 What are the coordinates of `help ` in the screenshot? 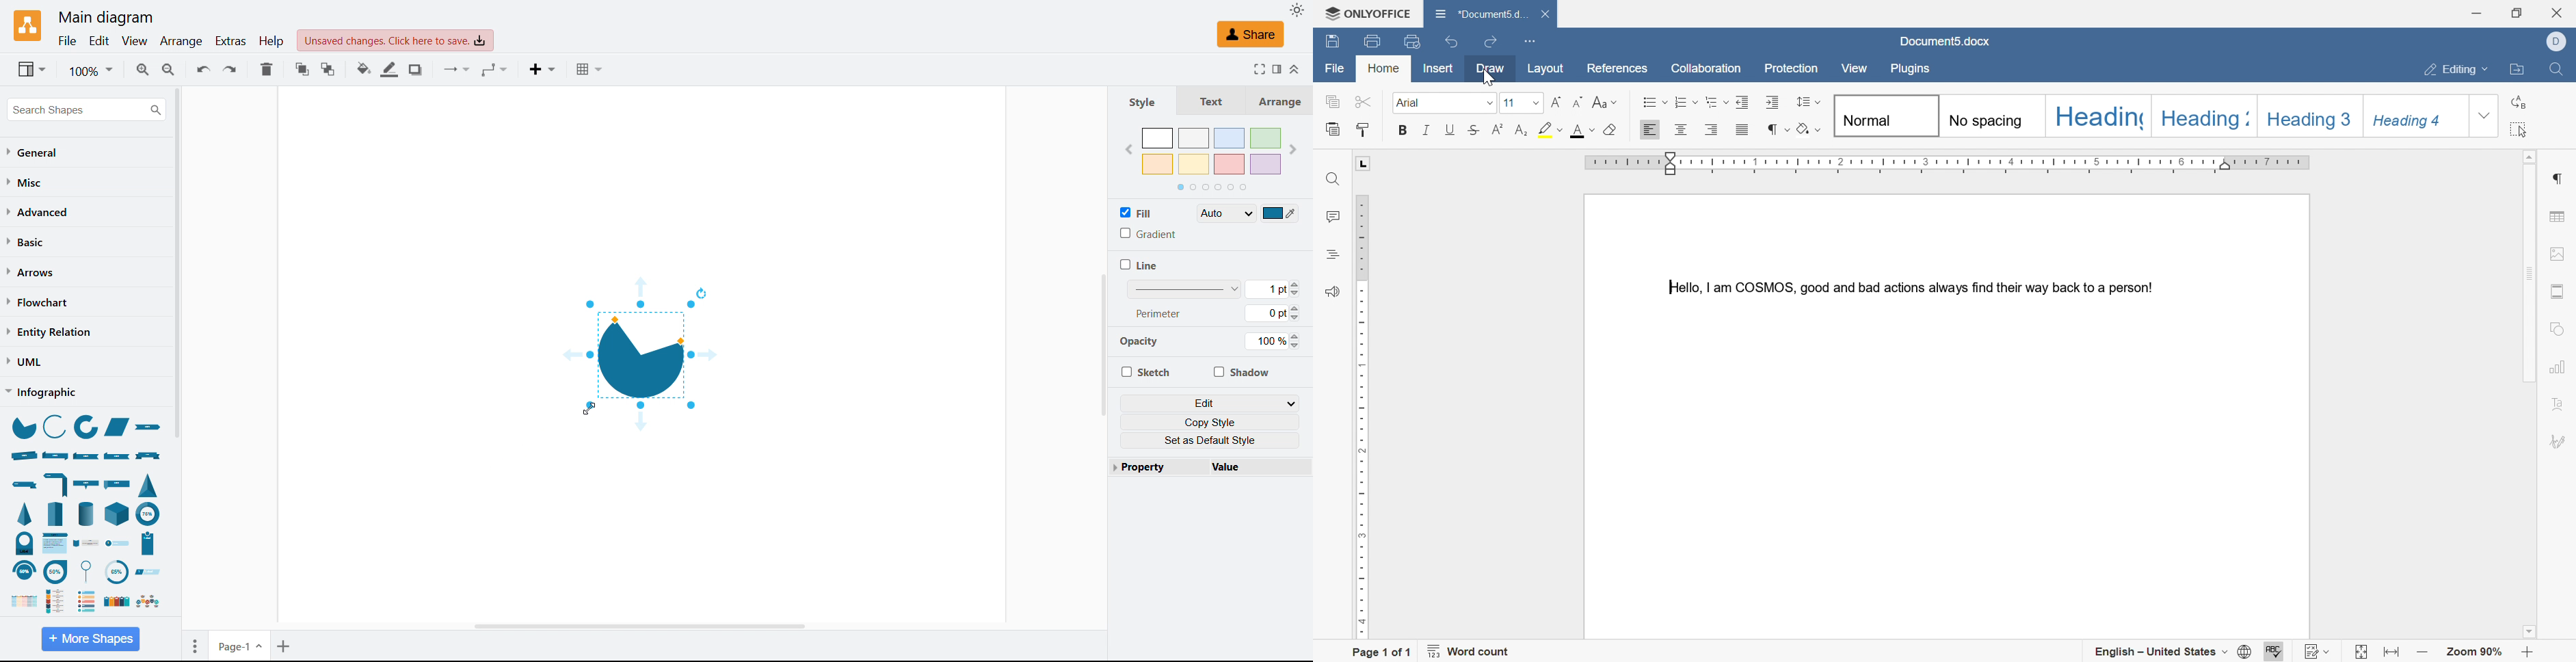 It's located at (272, 40).